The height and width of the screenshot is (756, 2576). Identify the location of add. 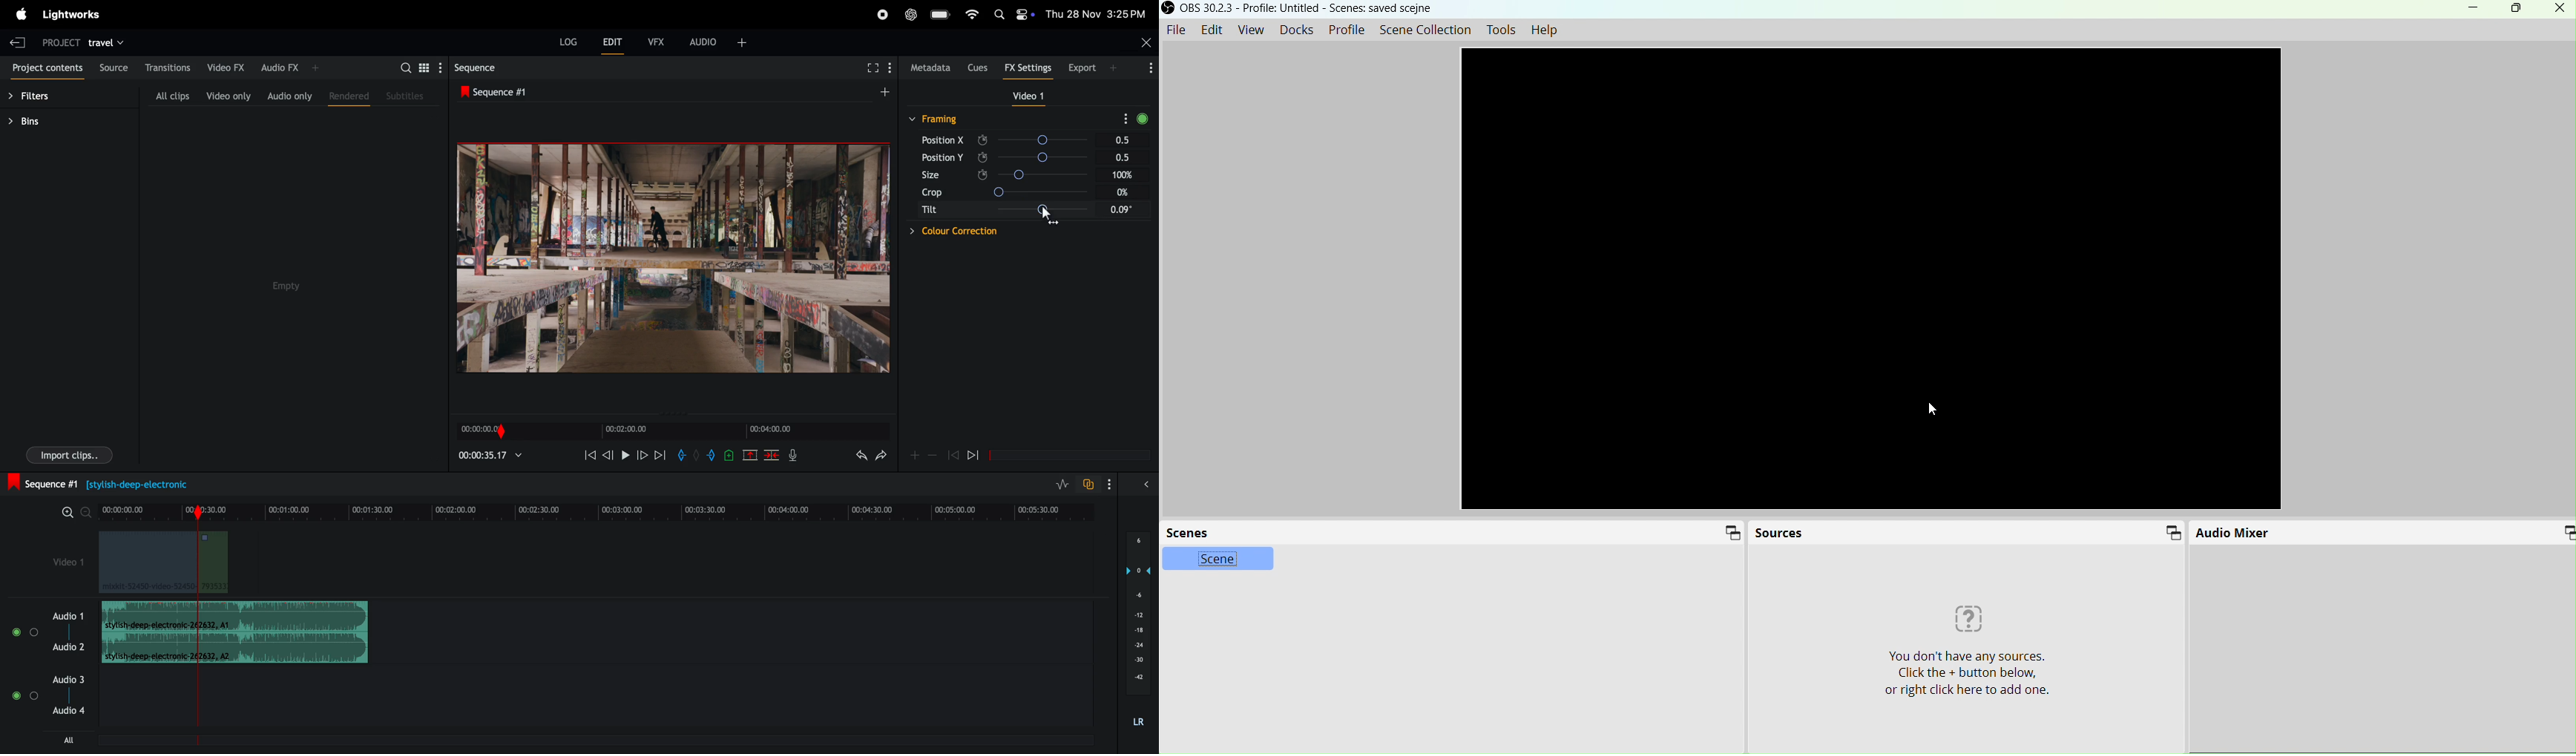
(890, 95).